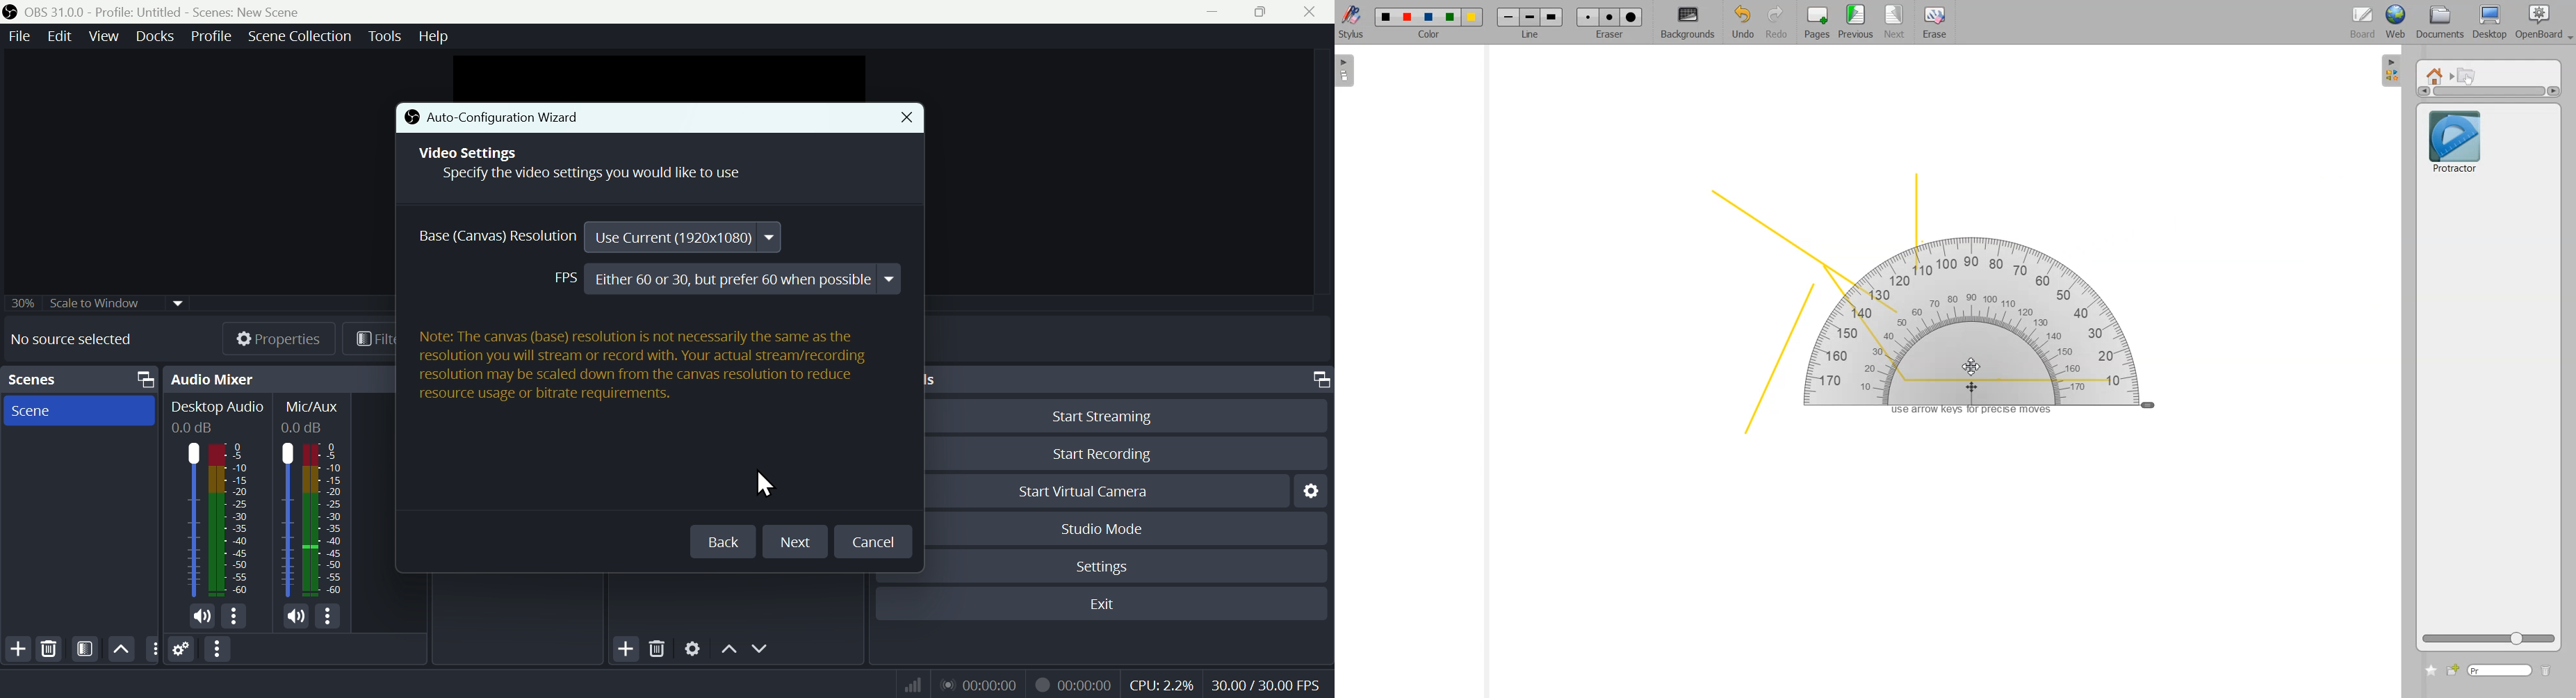  I want to click on icon, so click(11, 13).